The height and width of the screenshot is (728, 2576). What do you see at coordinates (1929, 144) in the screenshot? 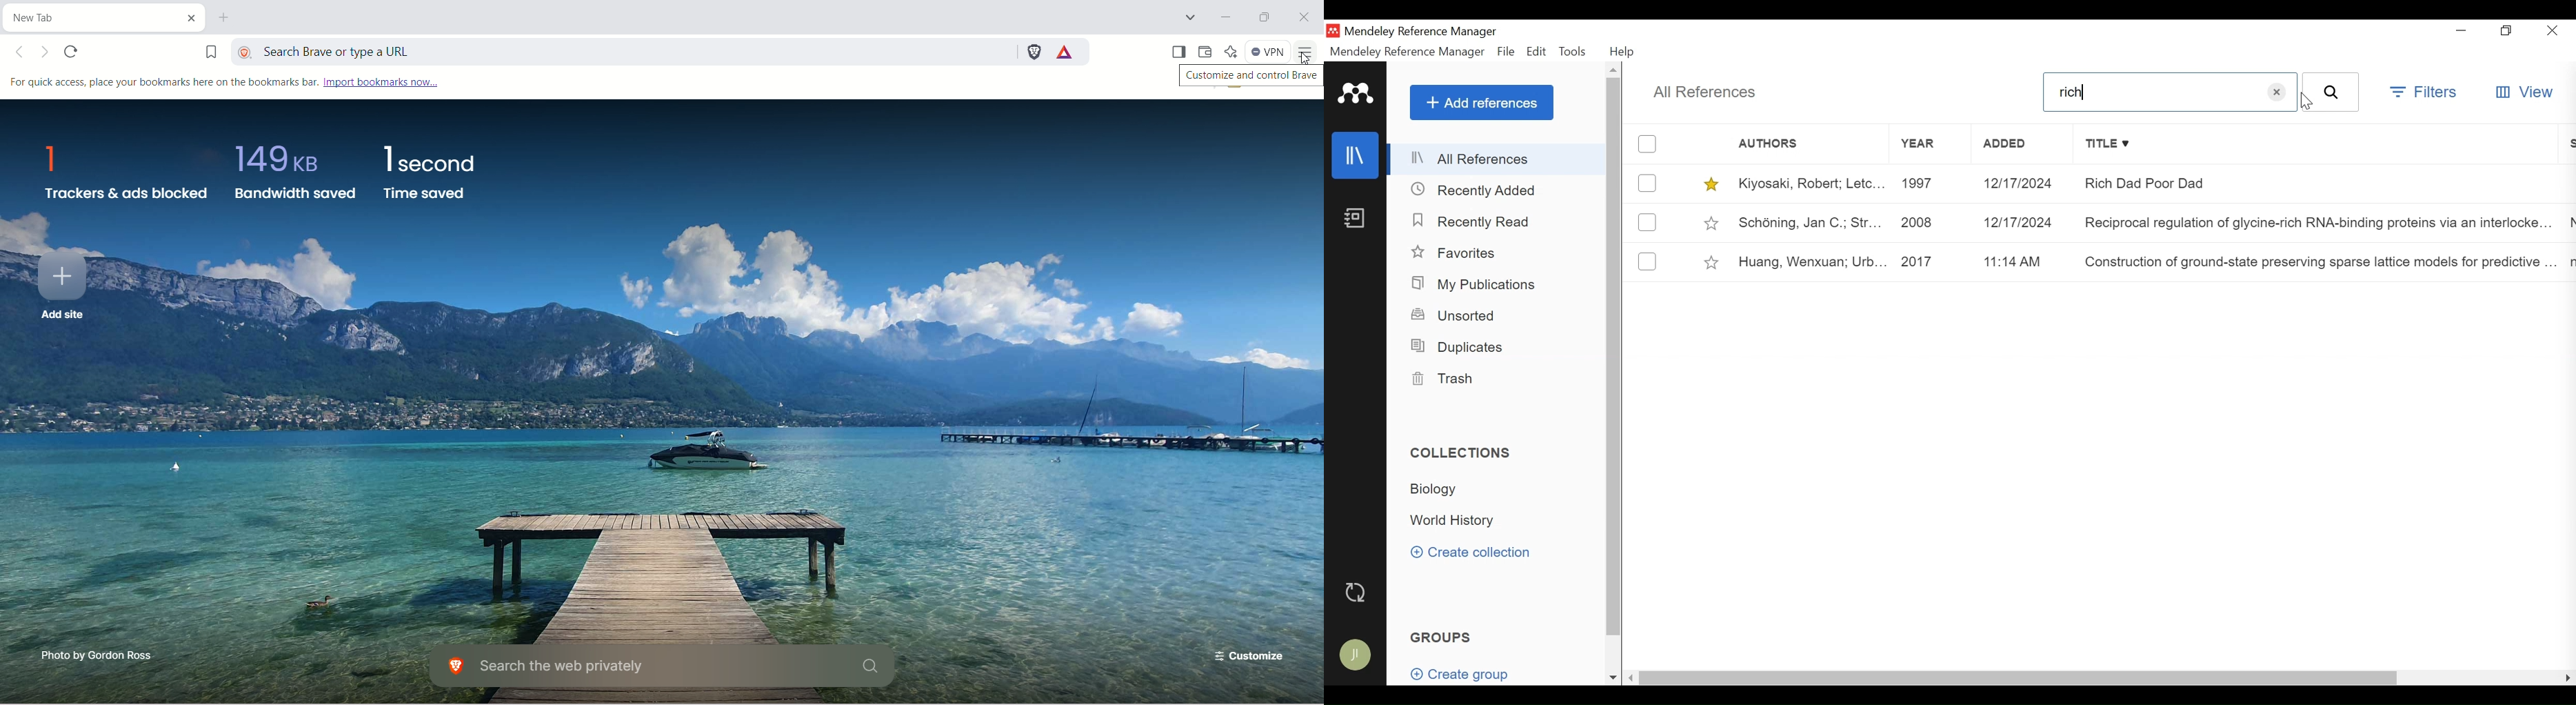
I see `Year` at bounding box center [1929, 144].